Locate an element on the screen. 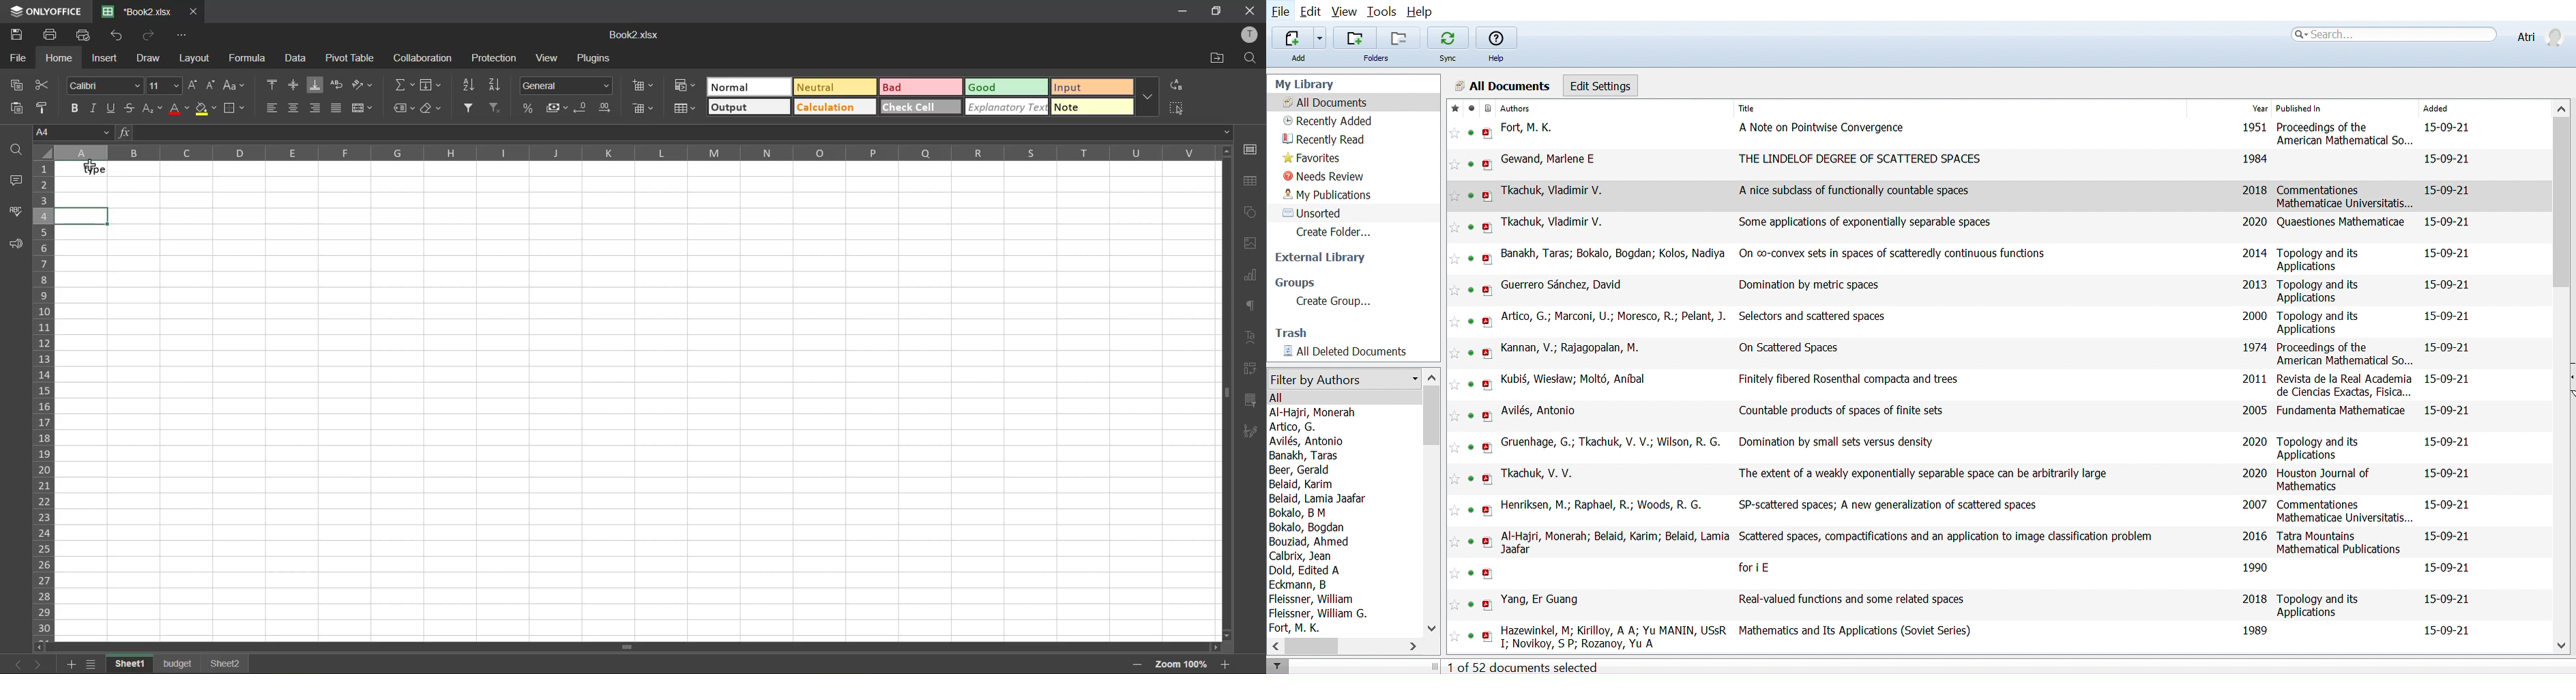  2005 is located at coordinates (2255, 409).